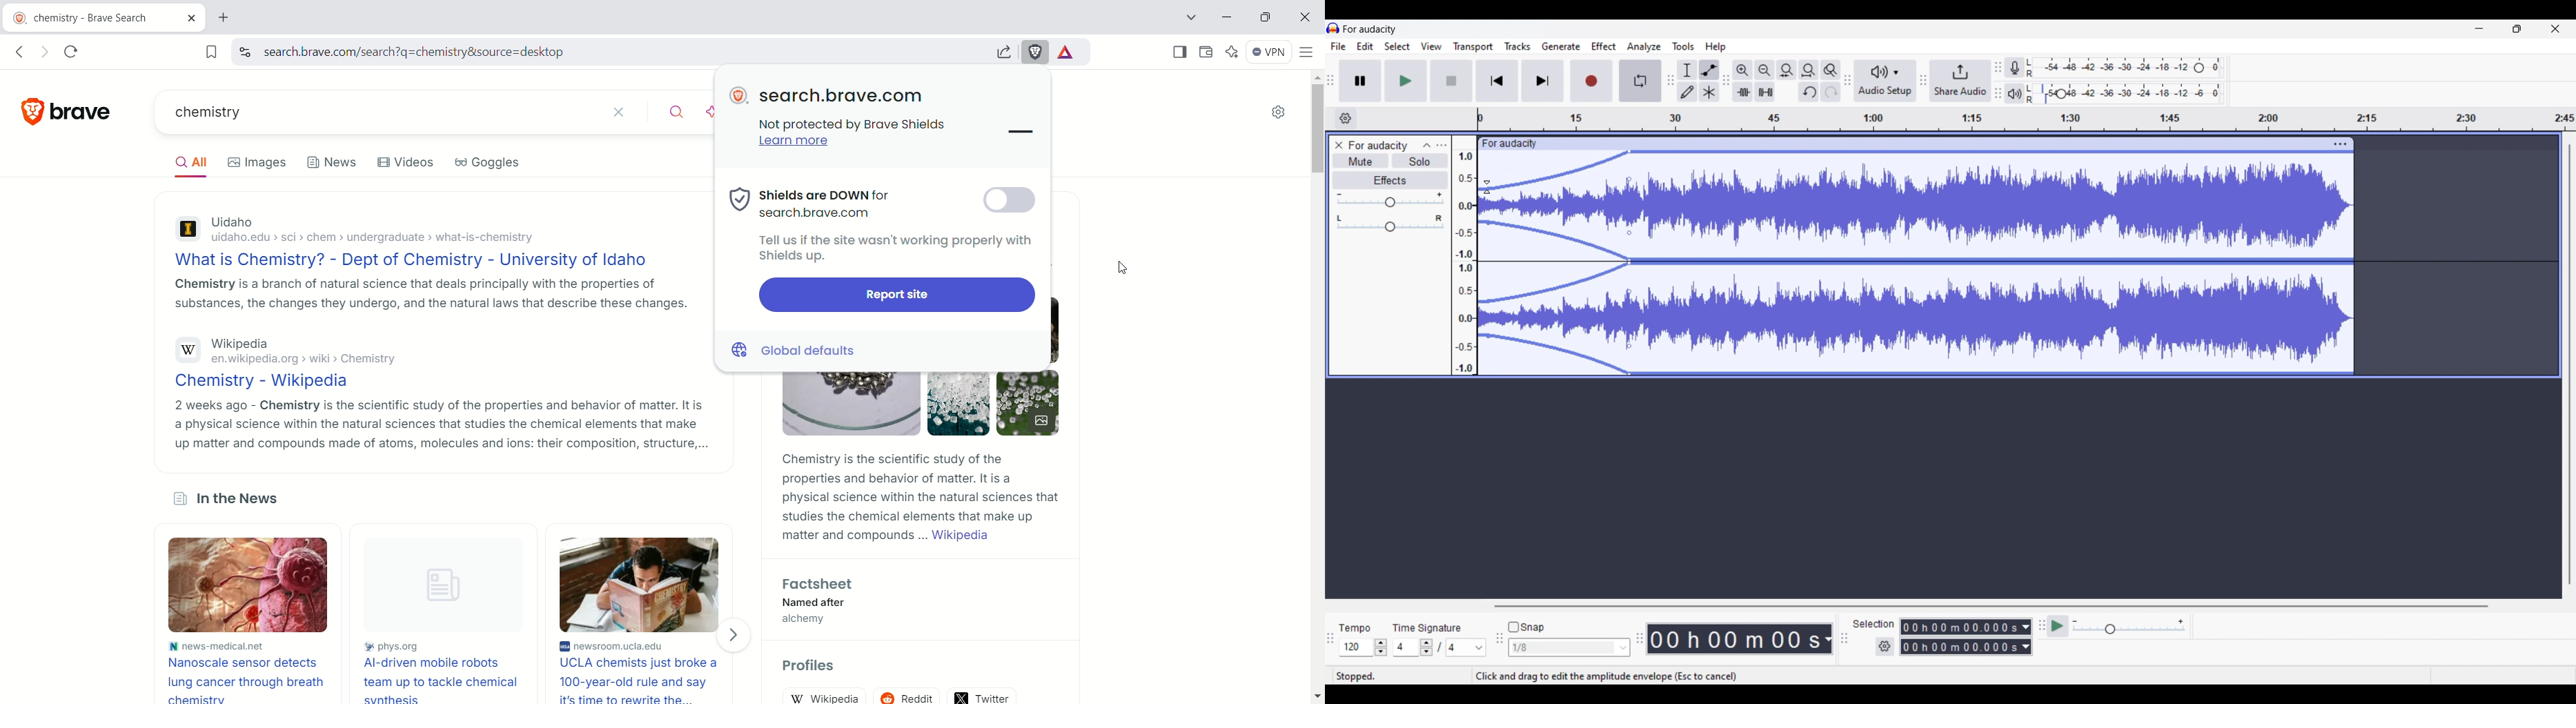 The width and height of the screenshot is (2576, 728). What do you see at coordinates (1427, 145) in the screenshot?
I see `Collapse` at bounding box center [1427, 145].